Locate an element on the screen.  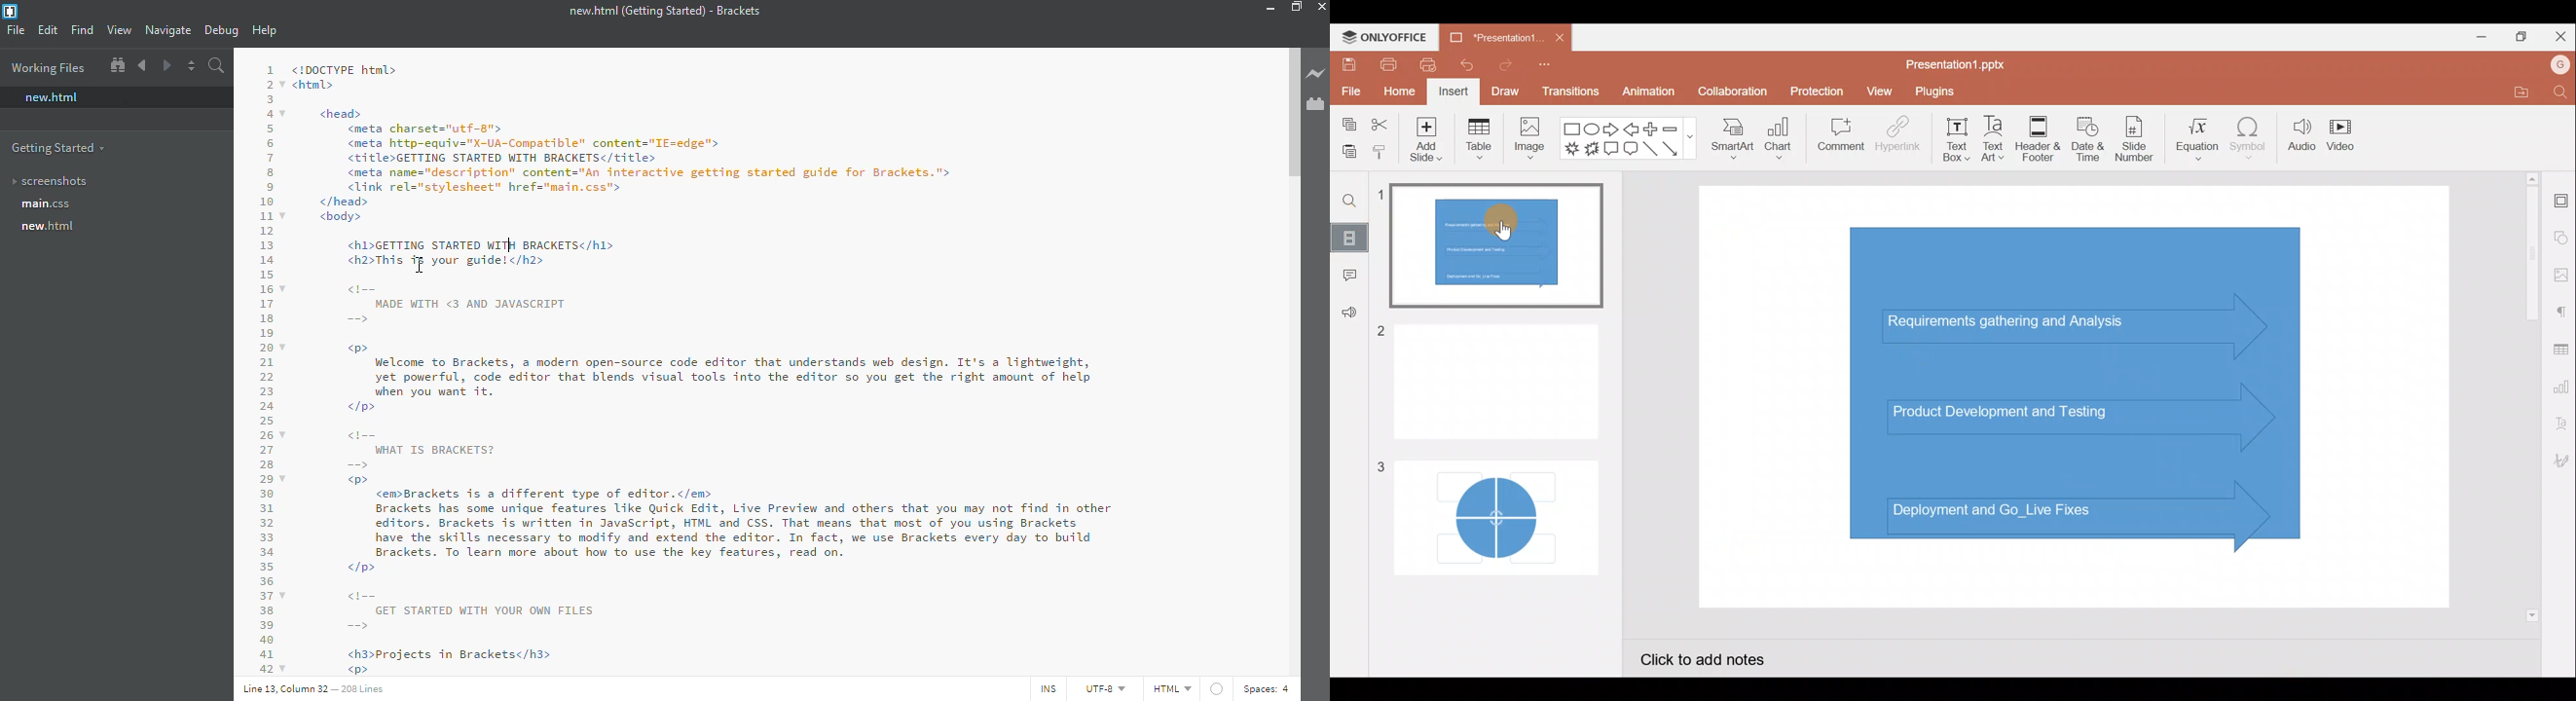
Vertical scroll bar is located at coordinates (2529, 395).